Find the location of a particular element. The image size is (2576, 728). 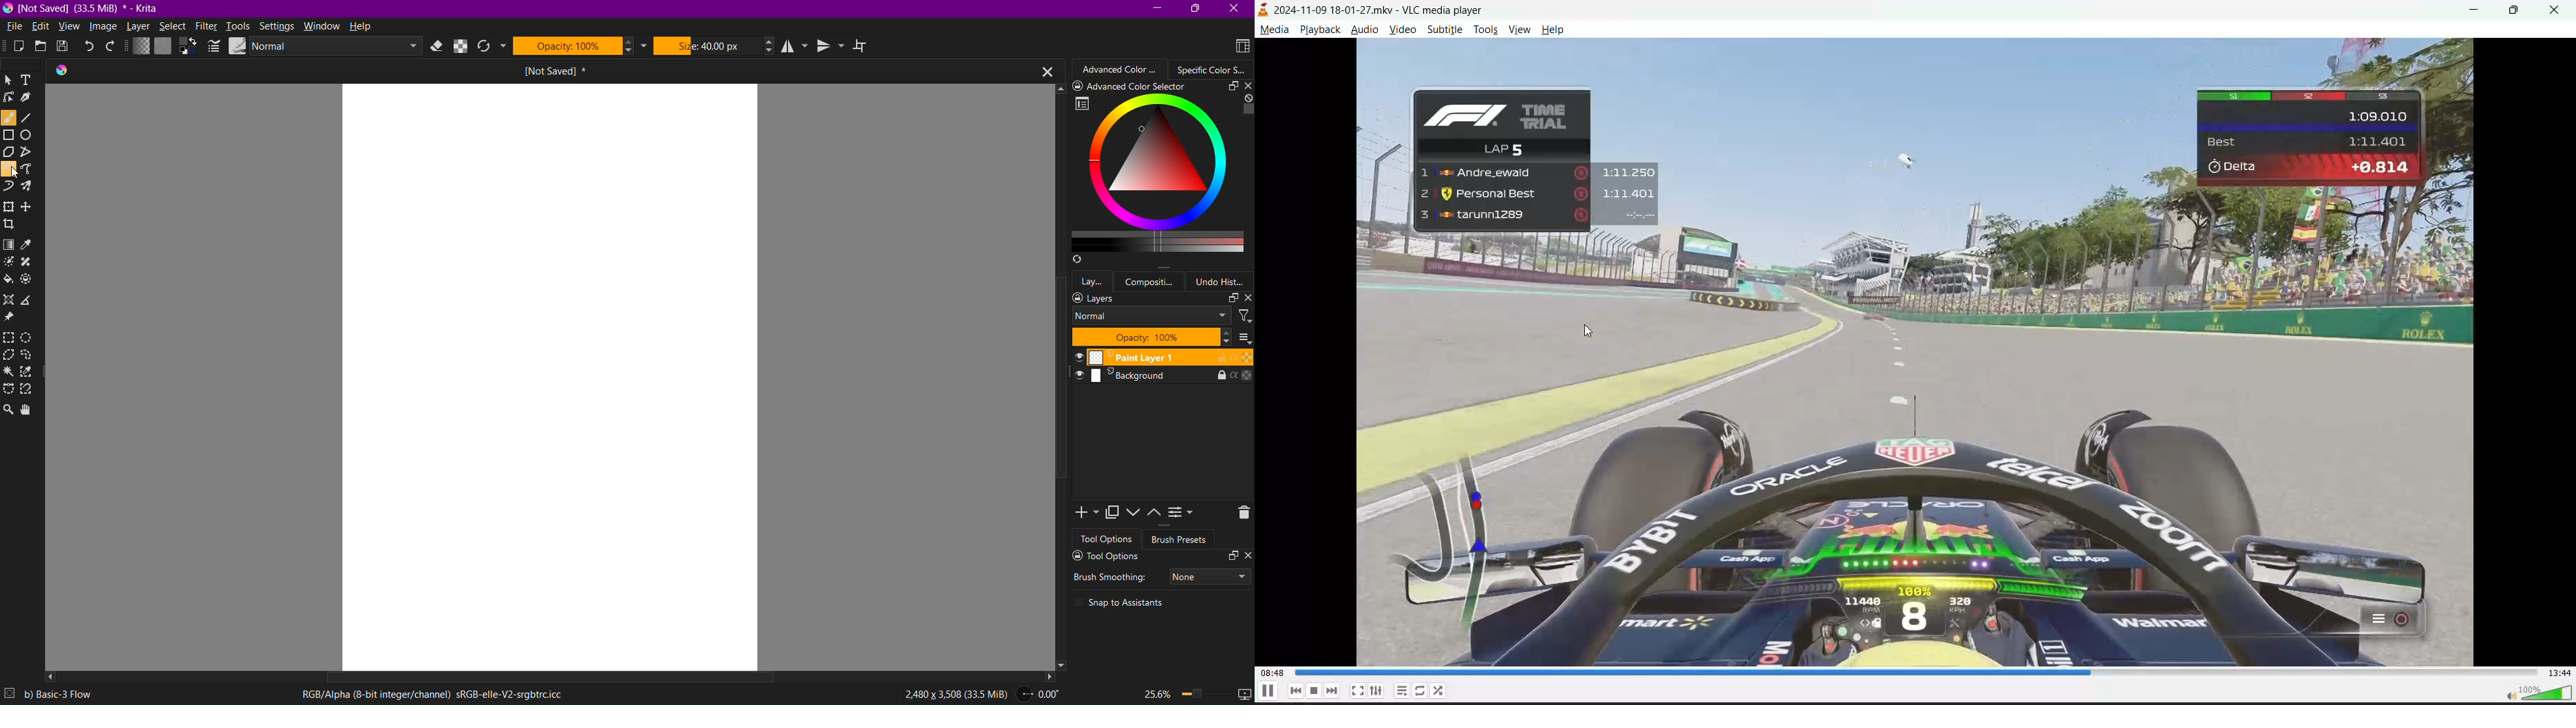

Move a Layer is located at coordinates (30, 207).